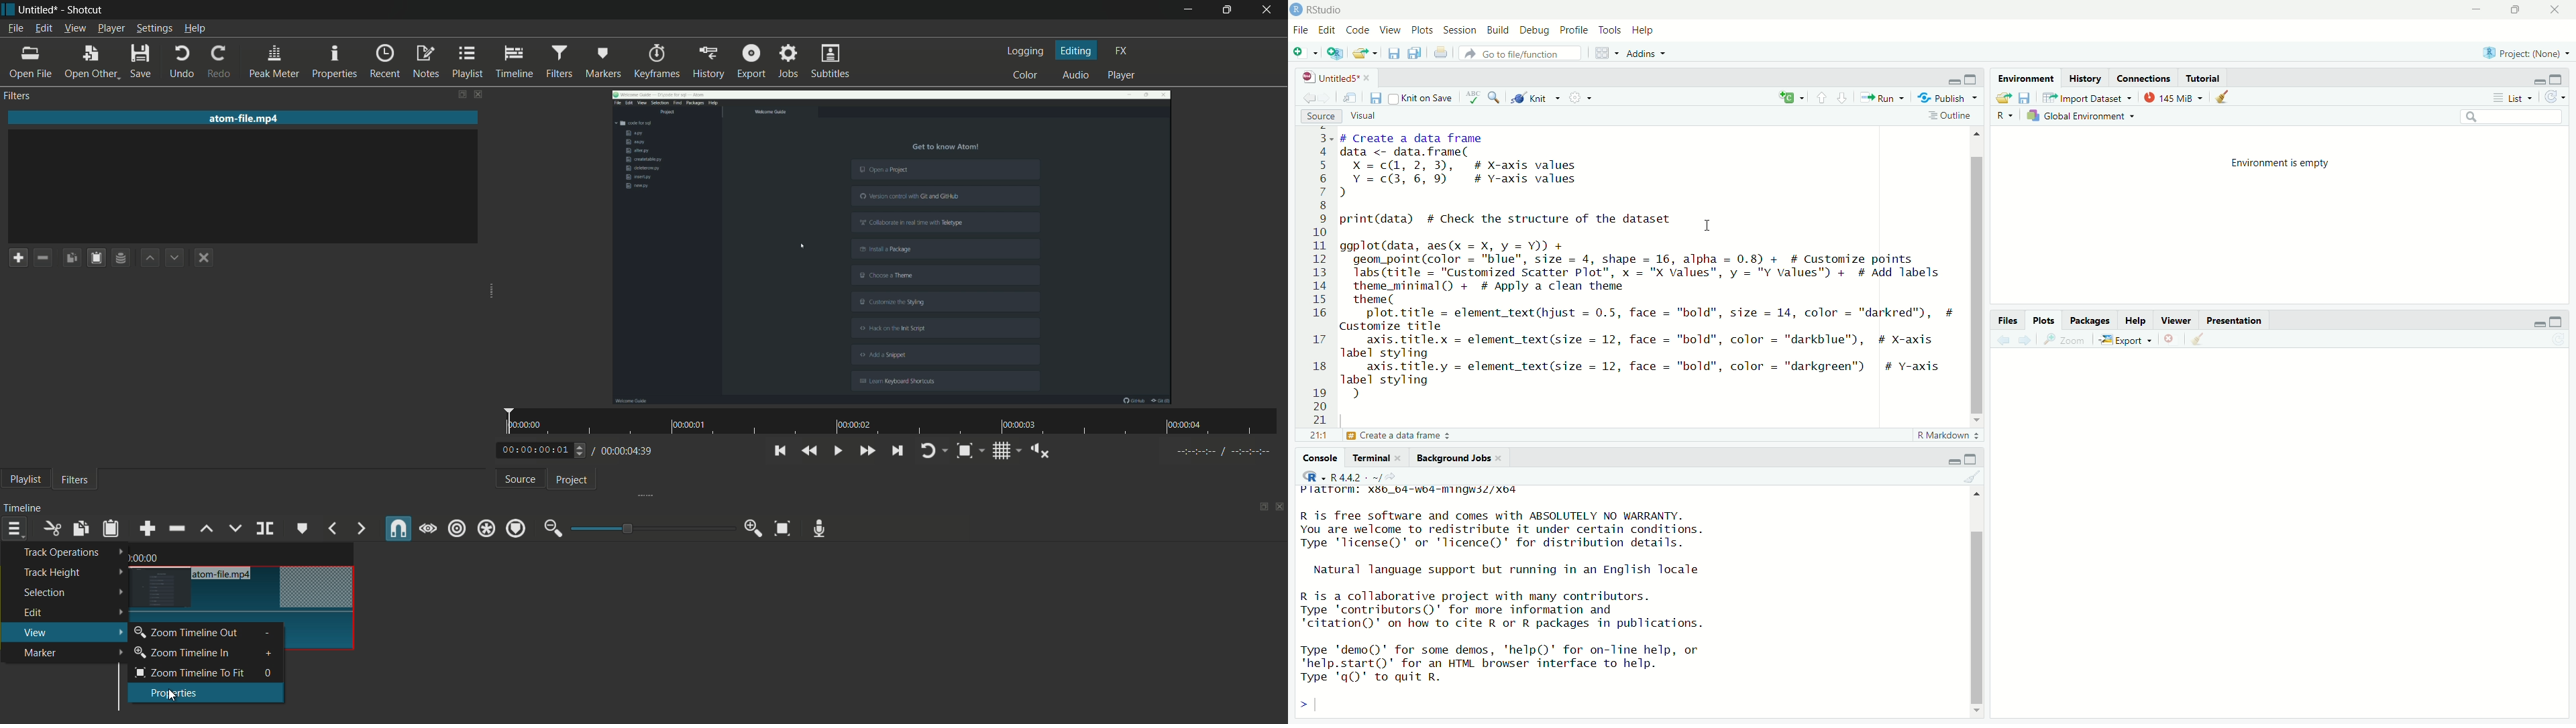 The height and width of the screenshot is (728, 2576). Describe the element at coordinates (70, 613) in the screenshot. I see `edit` at that location.